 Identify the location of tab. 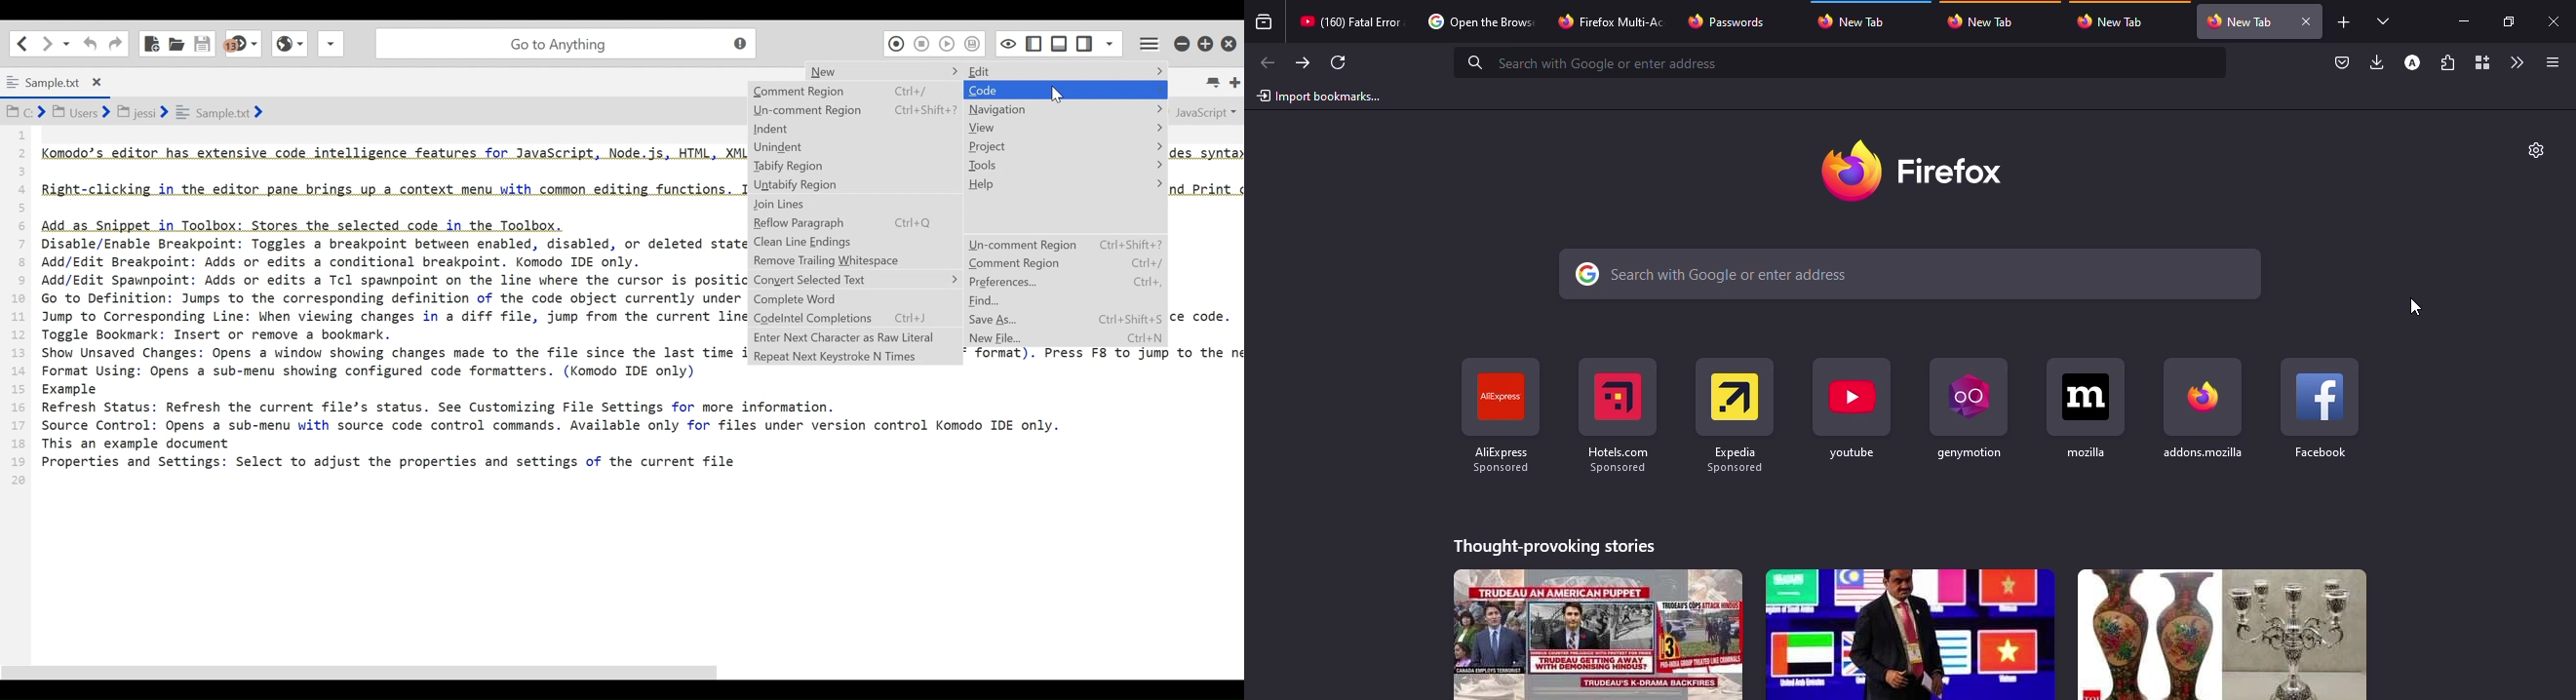
(1347, 20).